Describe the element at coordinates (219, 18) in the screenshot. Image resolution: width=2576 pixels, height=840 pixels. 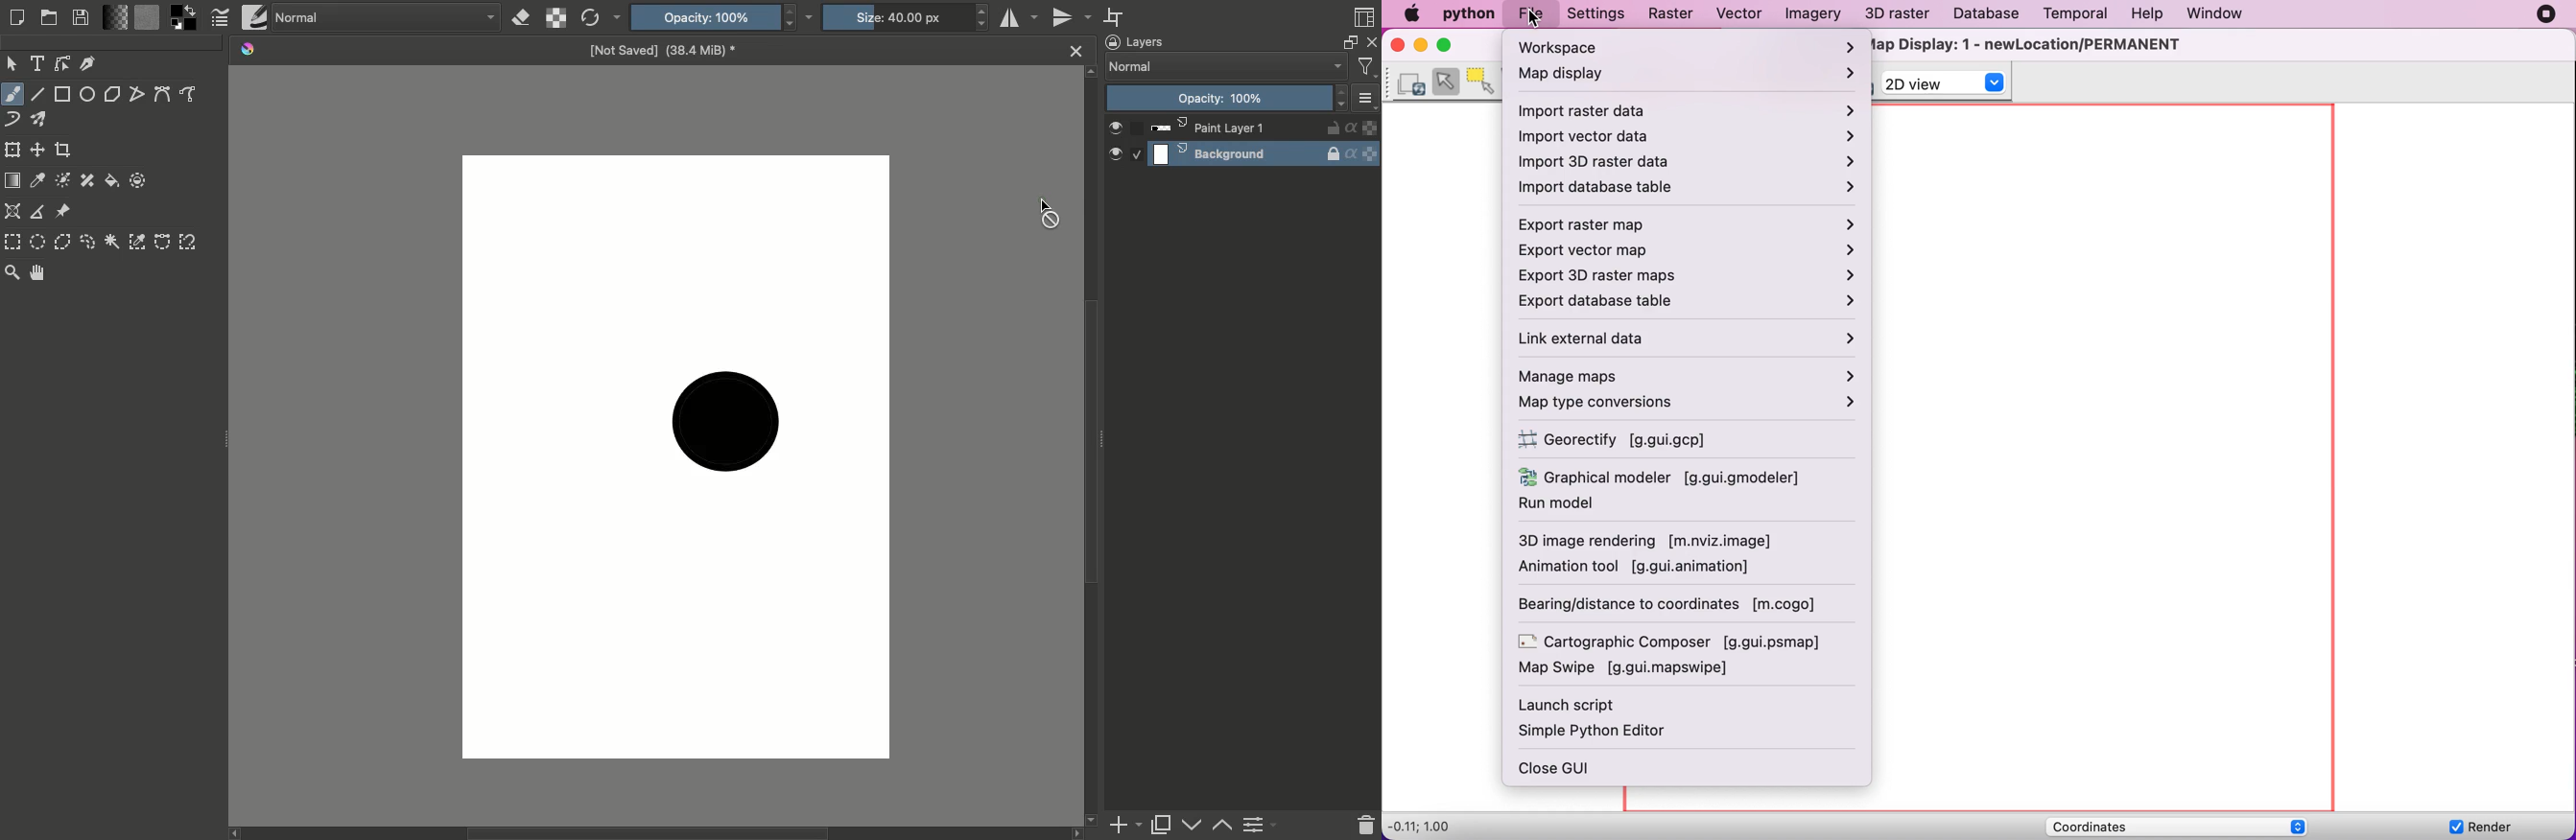
I see `Edit brush settings` at that location.